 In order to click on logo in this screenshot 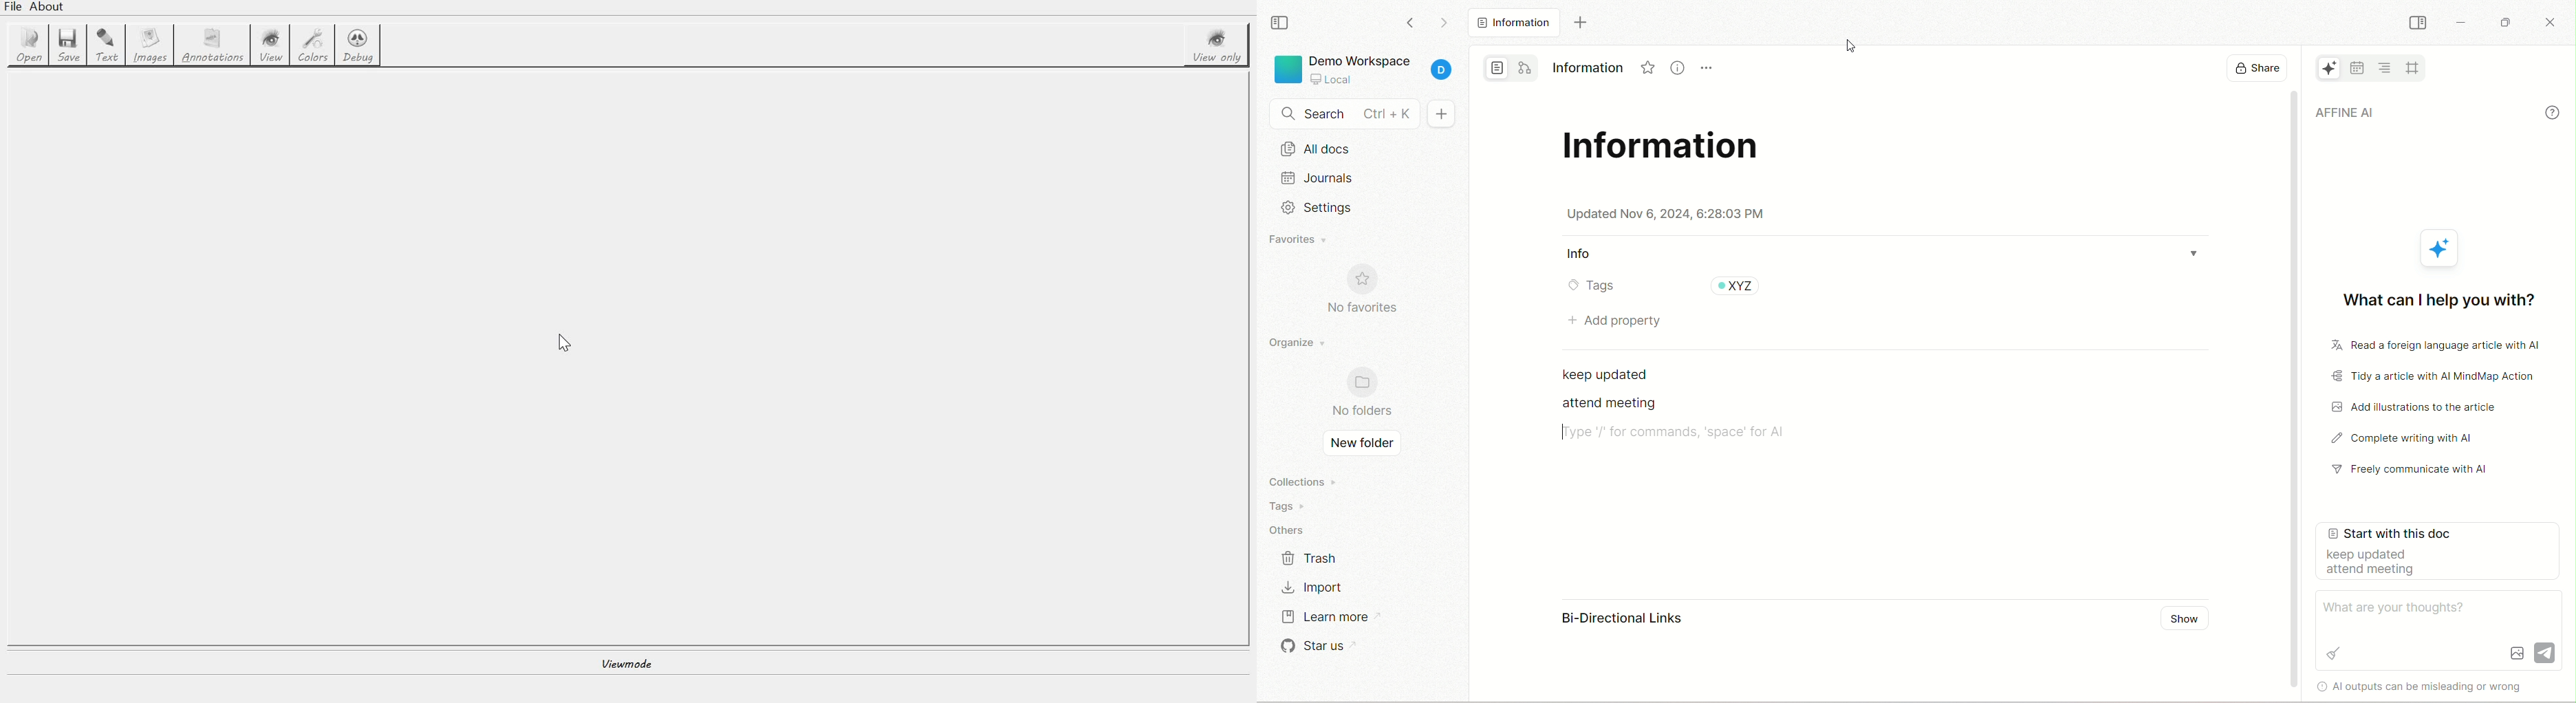, I will do `click(1286, 72)`.